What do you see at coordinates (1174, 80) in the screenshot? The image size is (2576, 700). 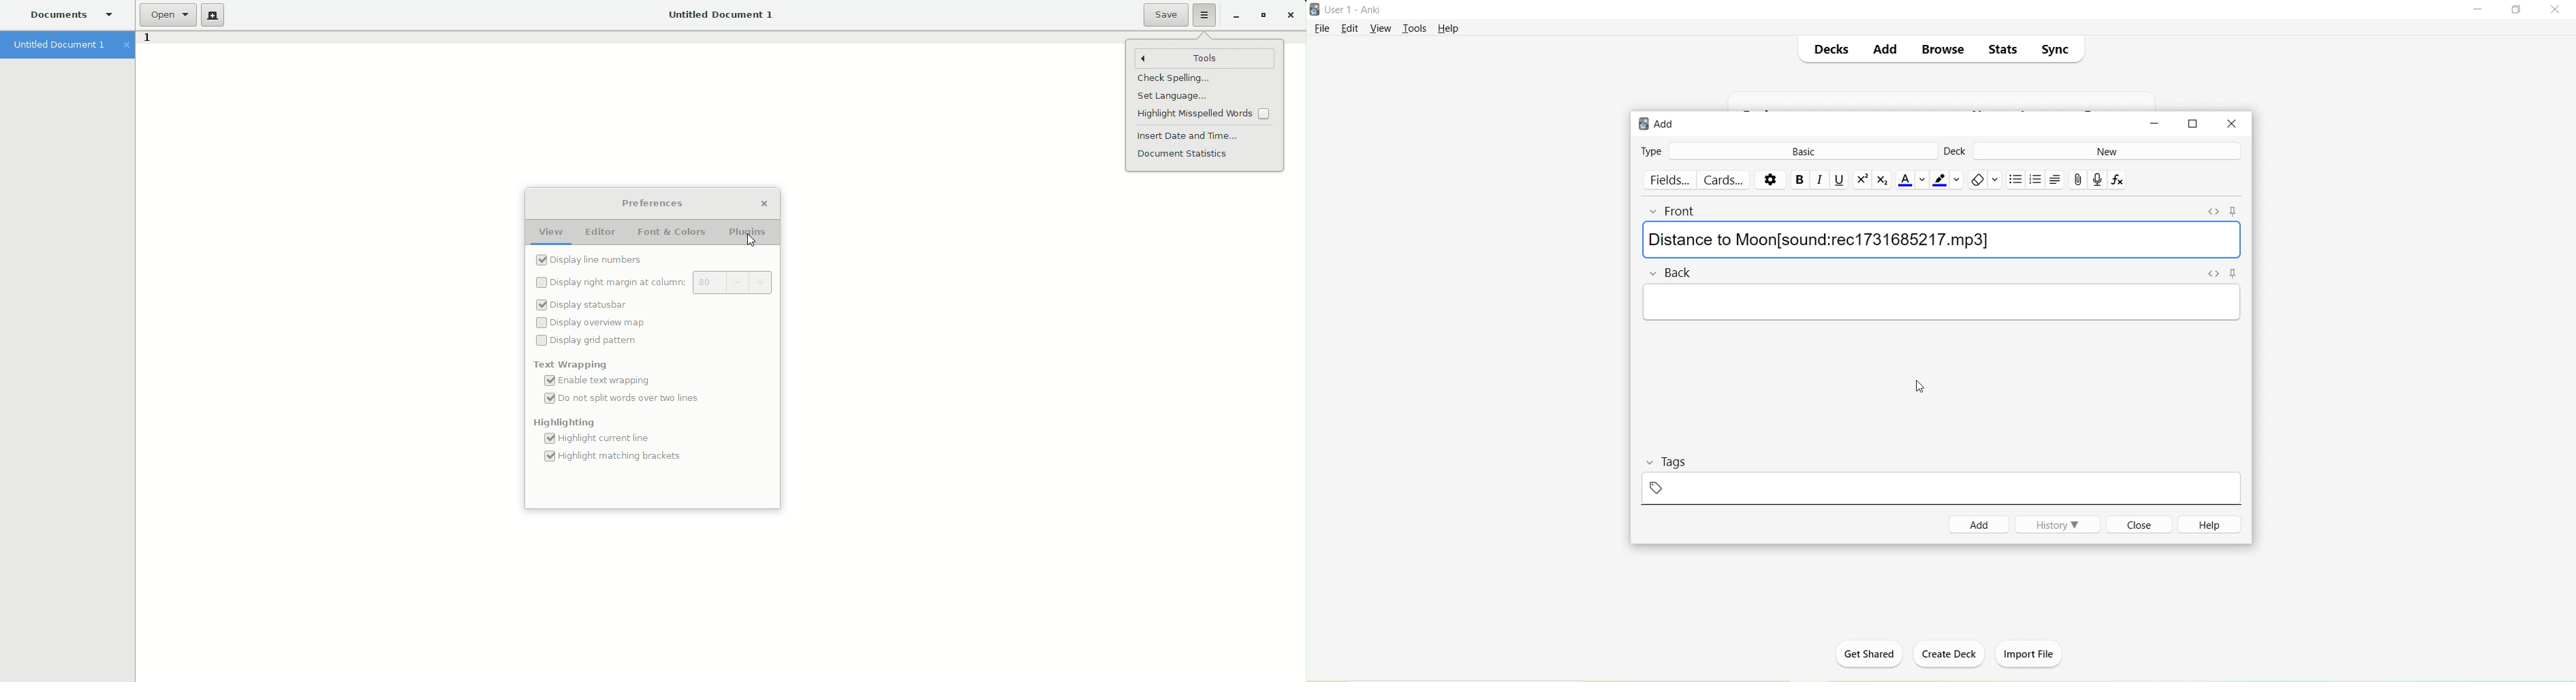 I see `Check spelling` at bounding box center [1174, 80].